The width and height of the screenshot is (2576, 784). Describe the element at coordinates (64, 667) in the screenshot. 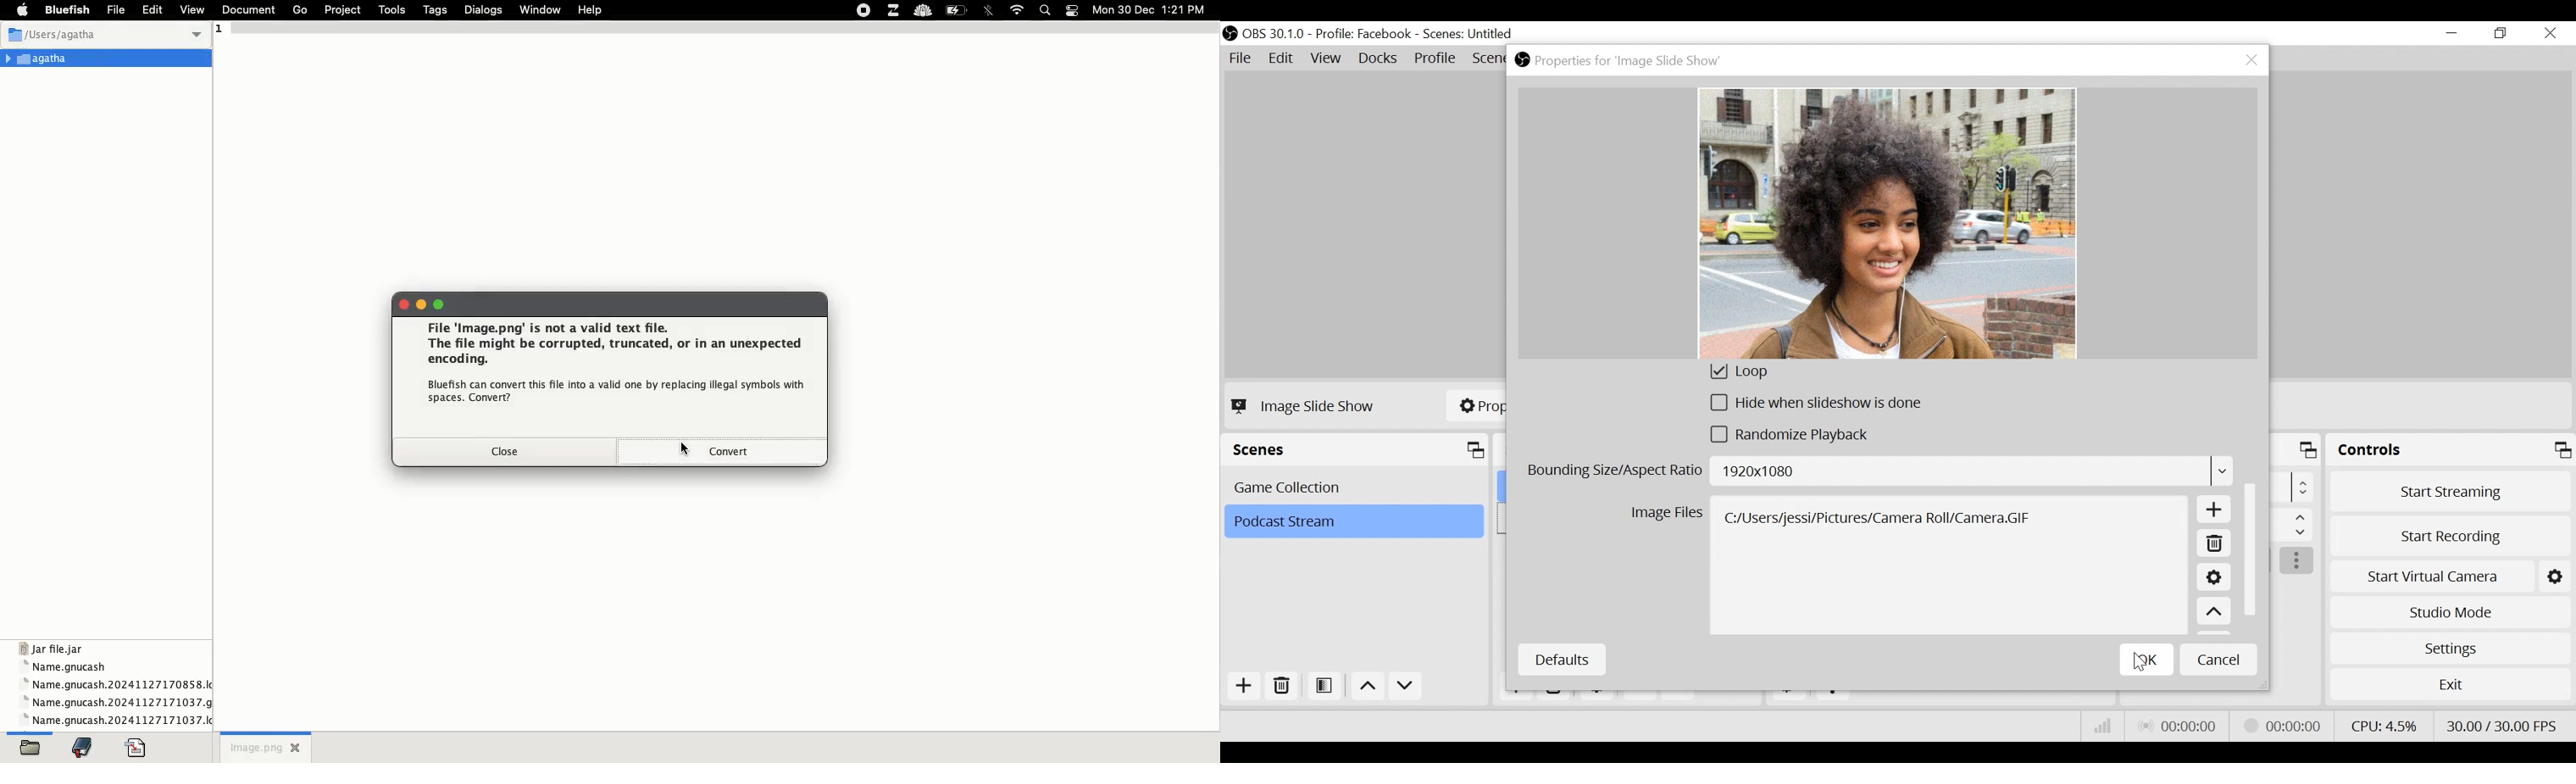

I see `name gnucash` at that location.